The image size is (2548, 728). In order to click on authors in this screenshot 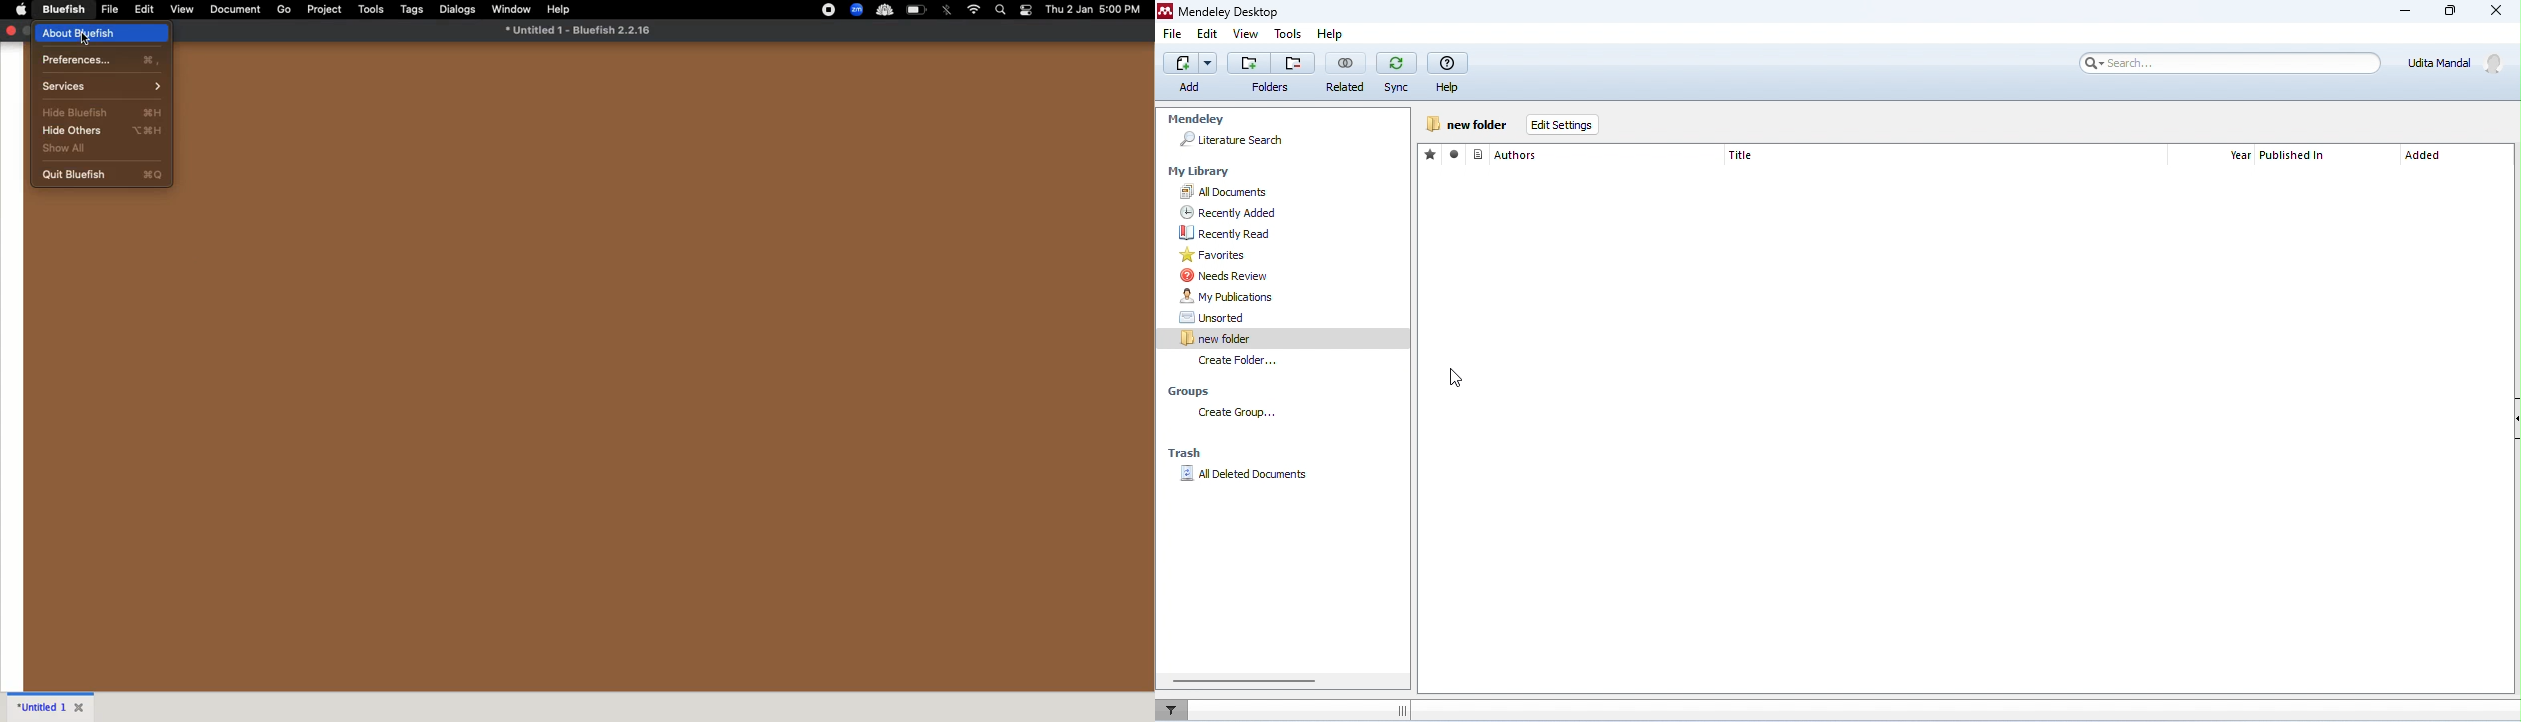, I will do `click(1506, 154)`.